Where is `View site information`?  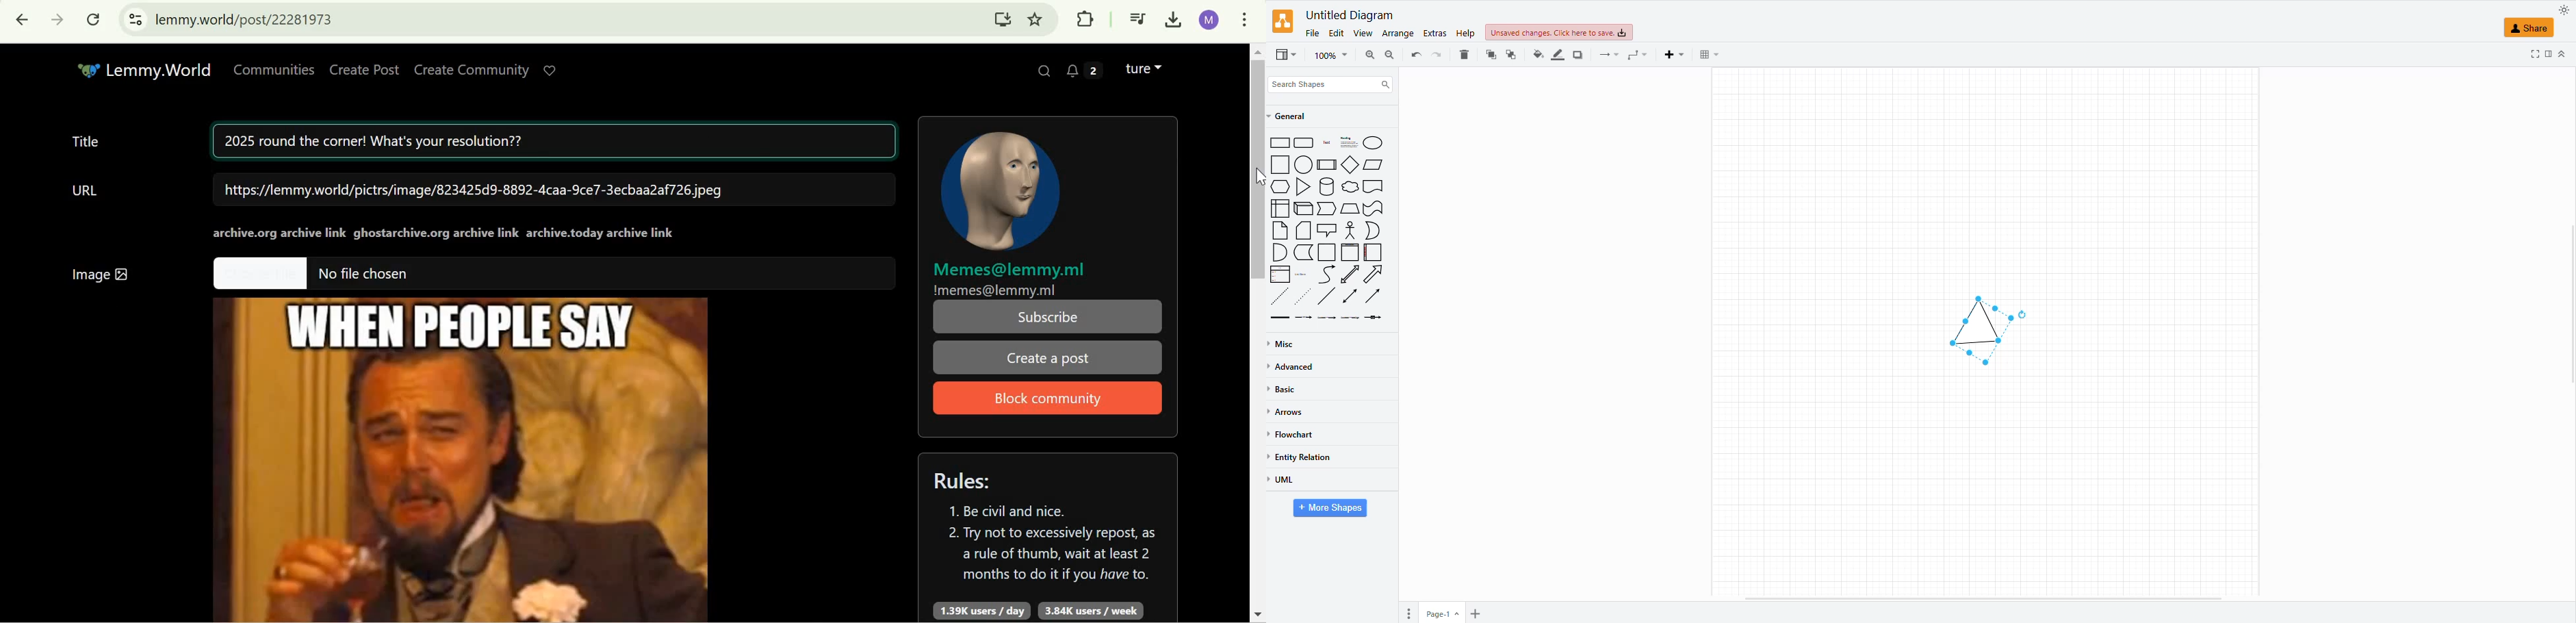 View site information is located at coordinates (135, 20).